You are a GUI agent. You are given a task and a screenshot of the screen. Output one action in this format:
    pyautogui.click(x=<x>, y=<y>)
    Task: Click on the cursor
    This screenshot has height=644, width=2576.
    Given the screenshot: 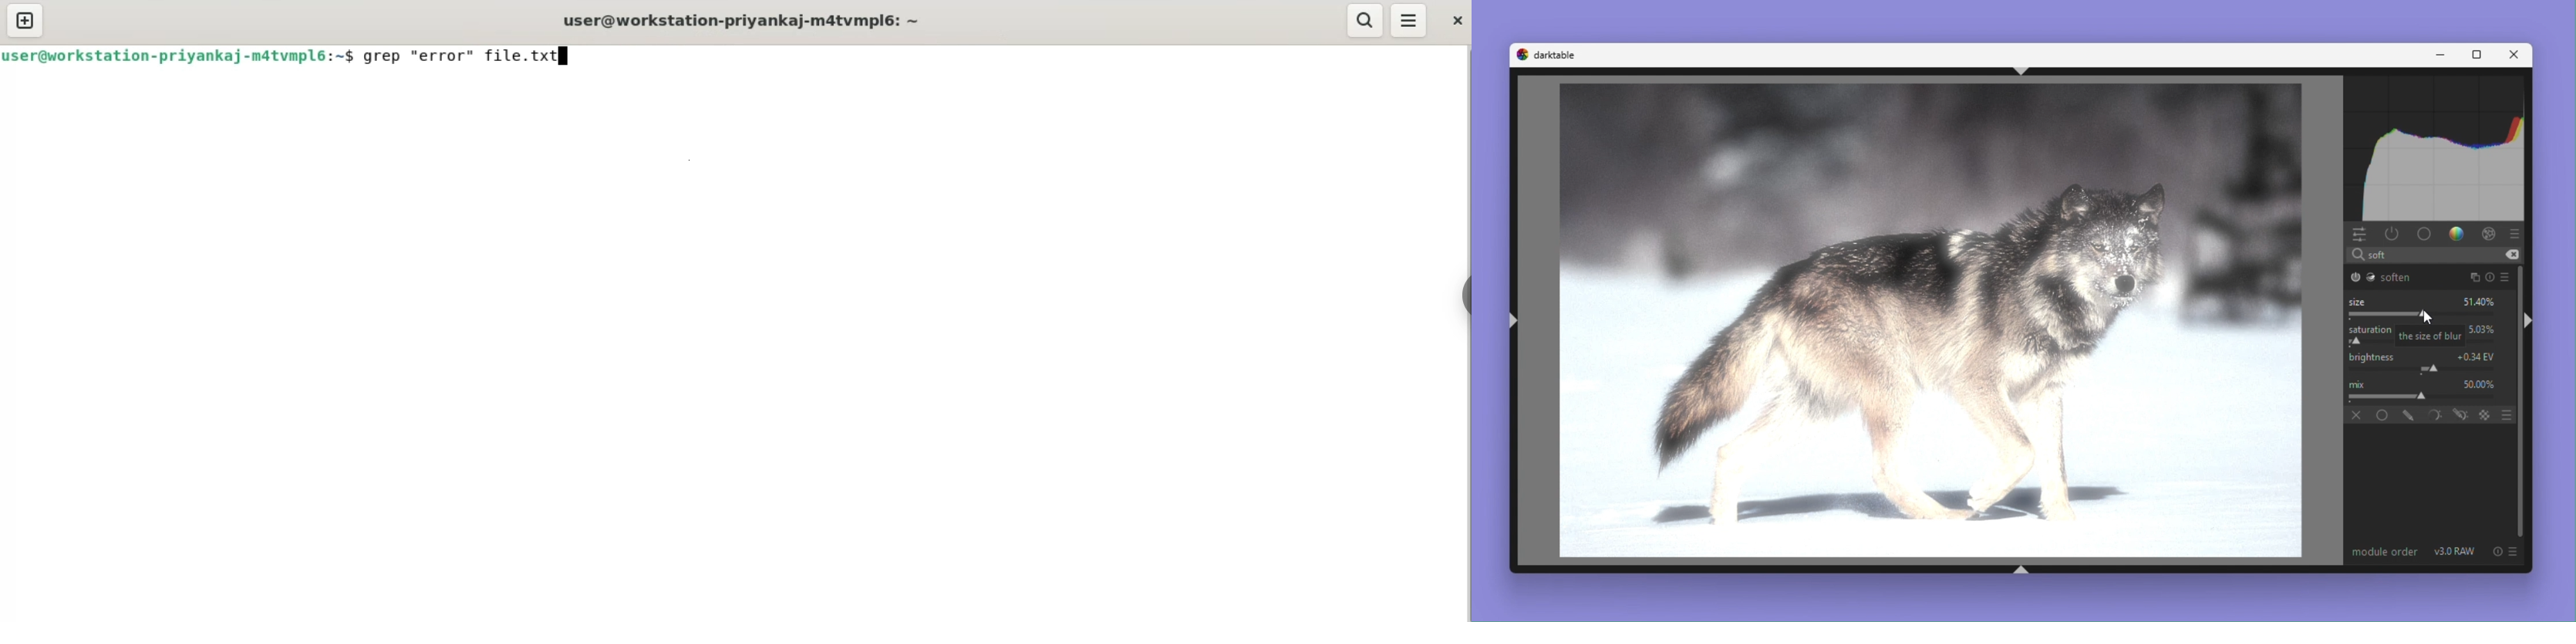 What is the action you would take?
    pyautogui.click(x=2426, y=316)
    